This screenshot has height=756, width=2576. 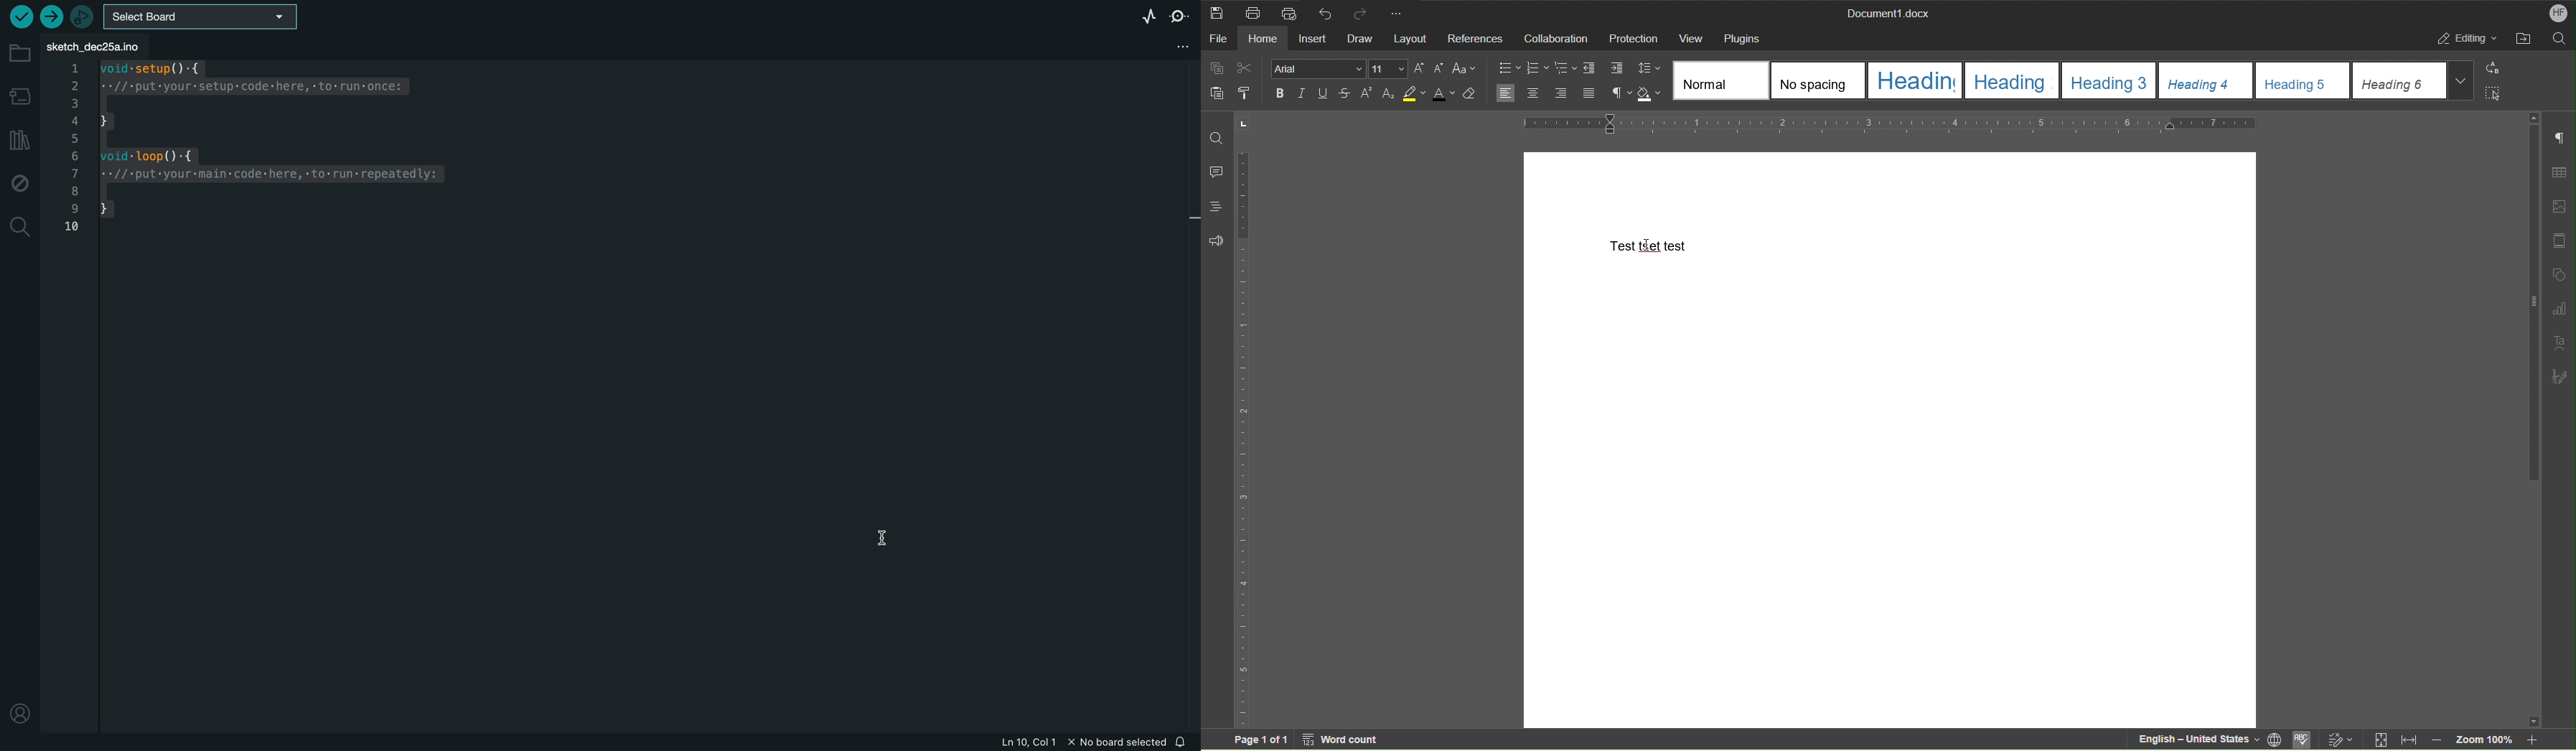 I want to click on Heading 2, so click(x=2014, y=80).